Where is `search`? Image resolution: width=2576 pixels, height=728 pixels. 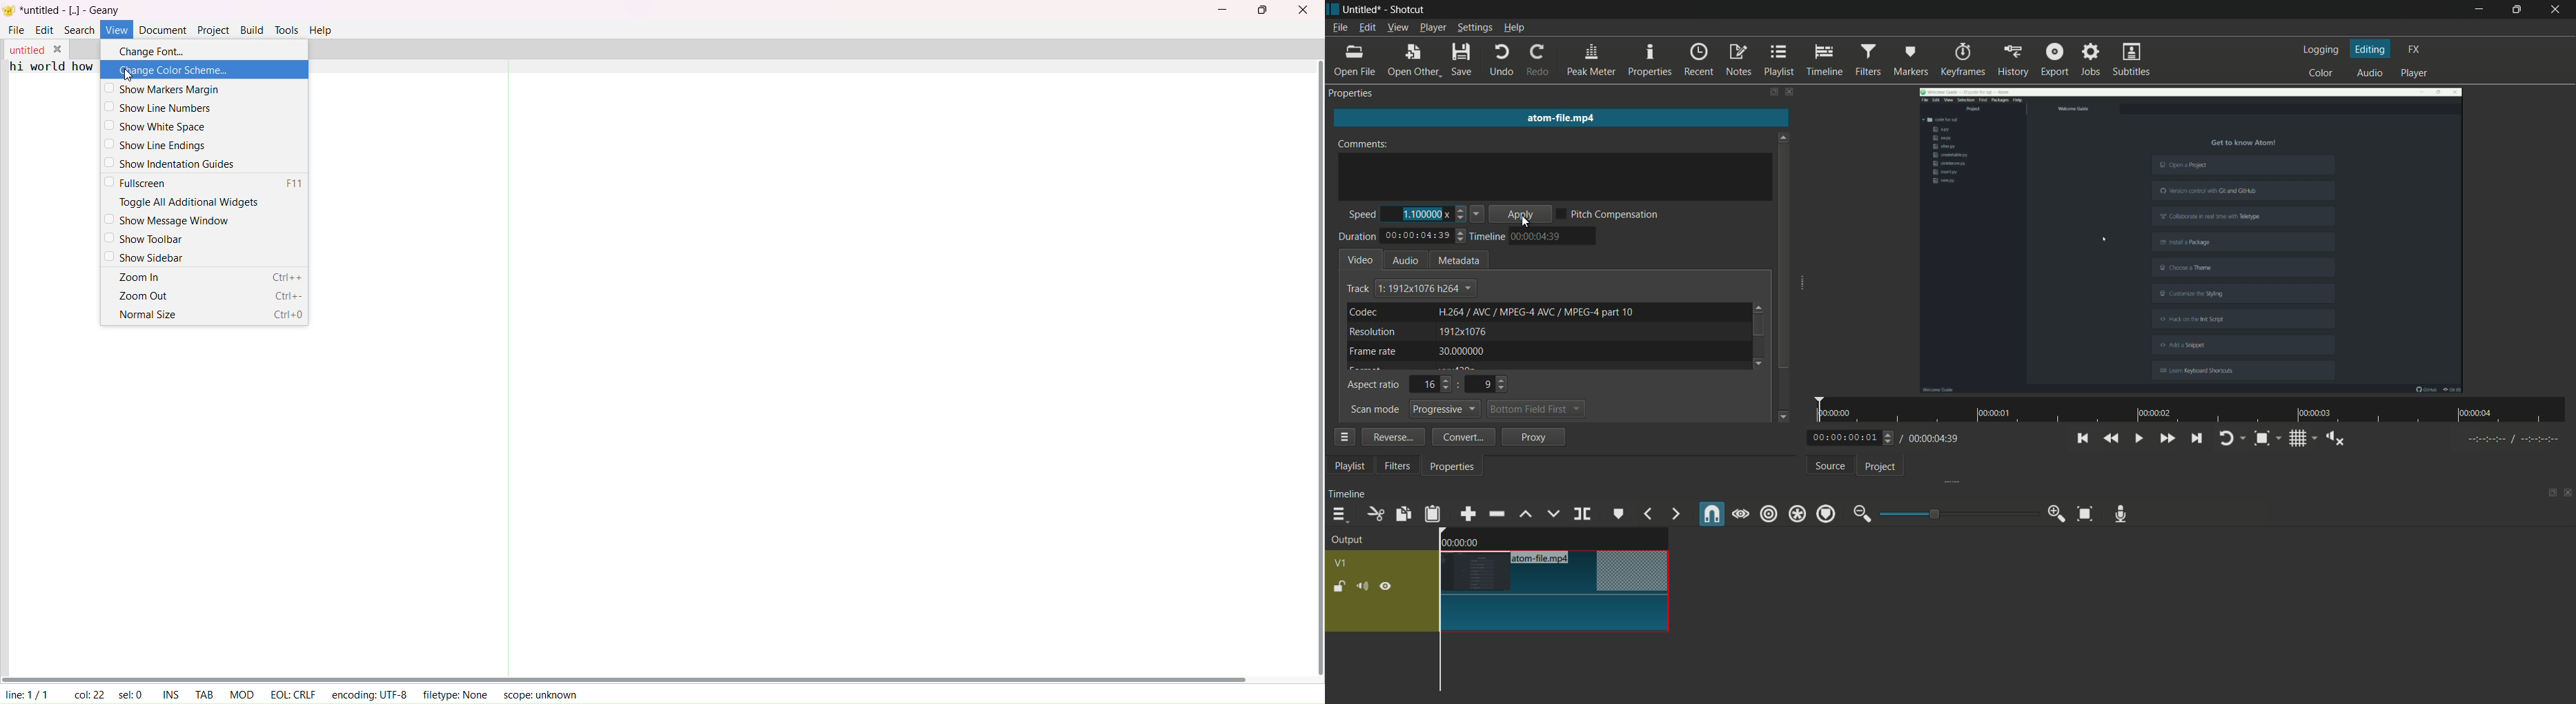
search is located at coordinates (79, 30).